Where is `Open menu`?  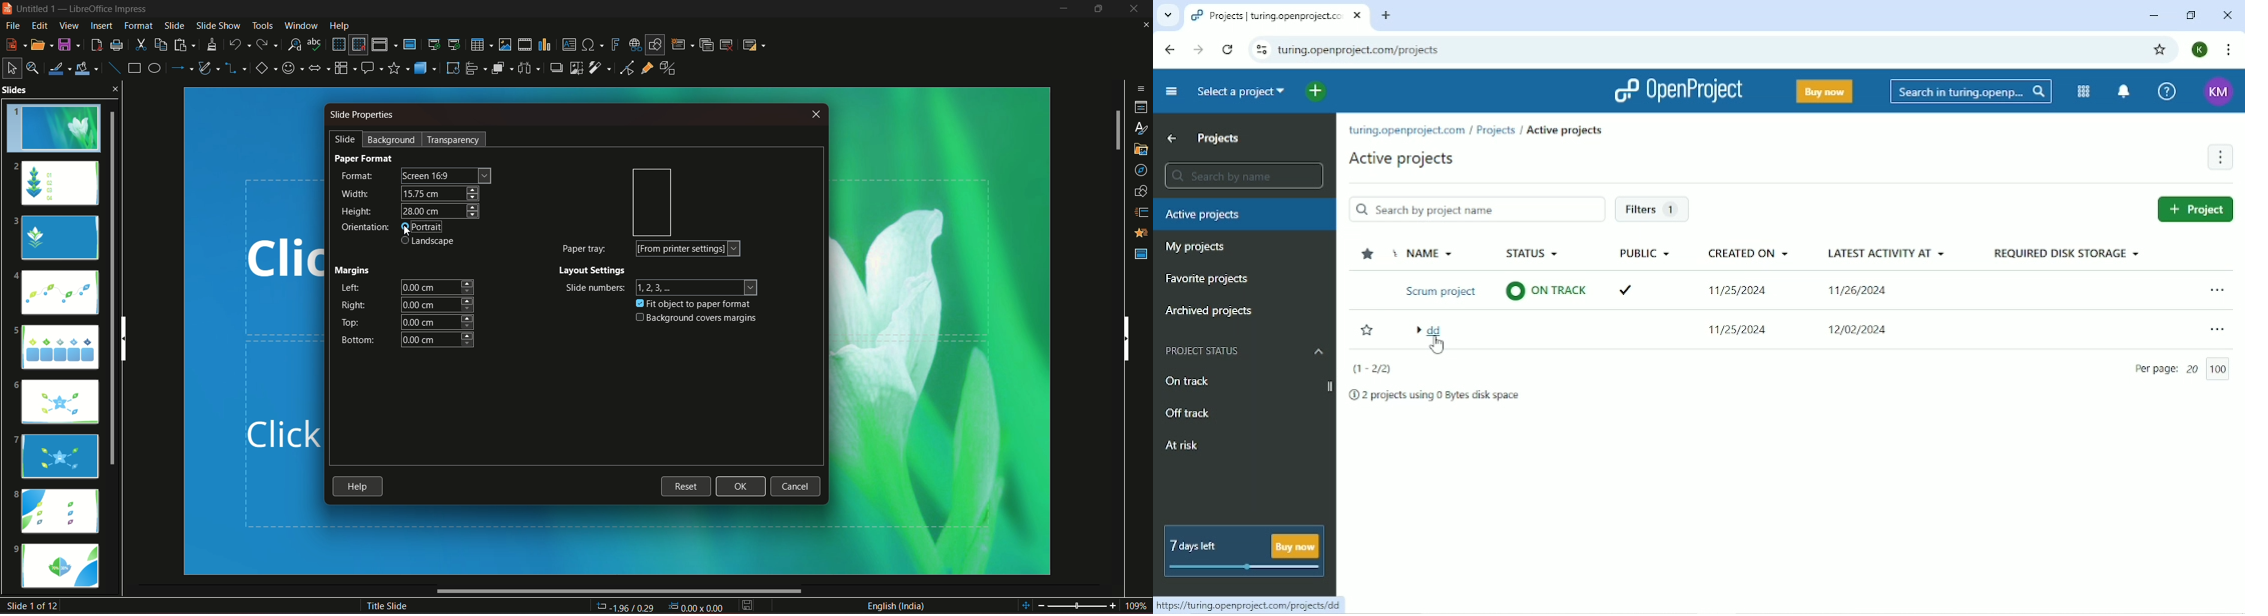
Open menu is located at coordinates (2217, 330).